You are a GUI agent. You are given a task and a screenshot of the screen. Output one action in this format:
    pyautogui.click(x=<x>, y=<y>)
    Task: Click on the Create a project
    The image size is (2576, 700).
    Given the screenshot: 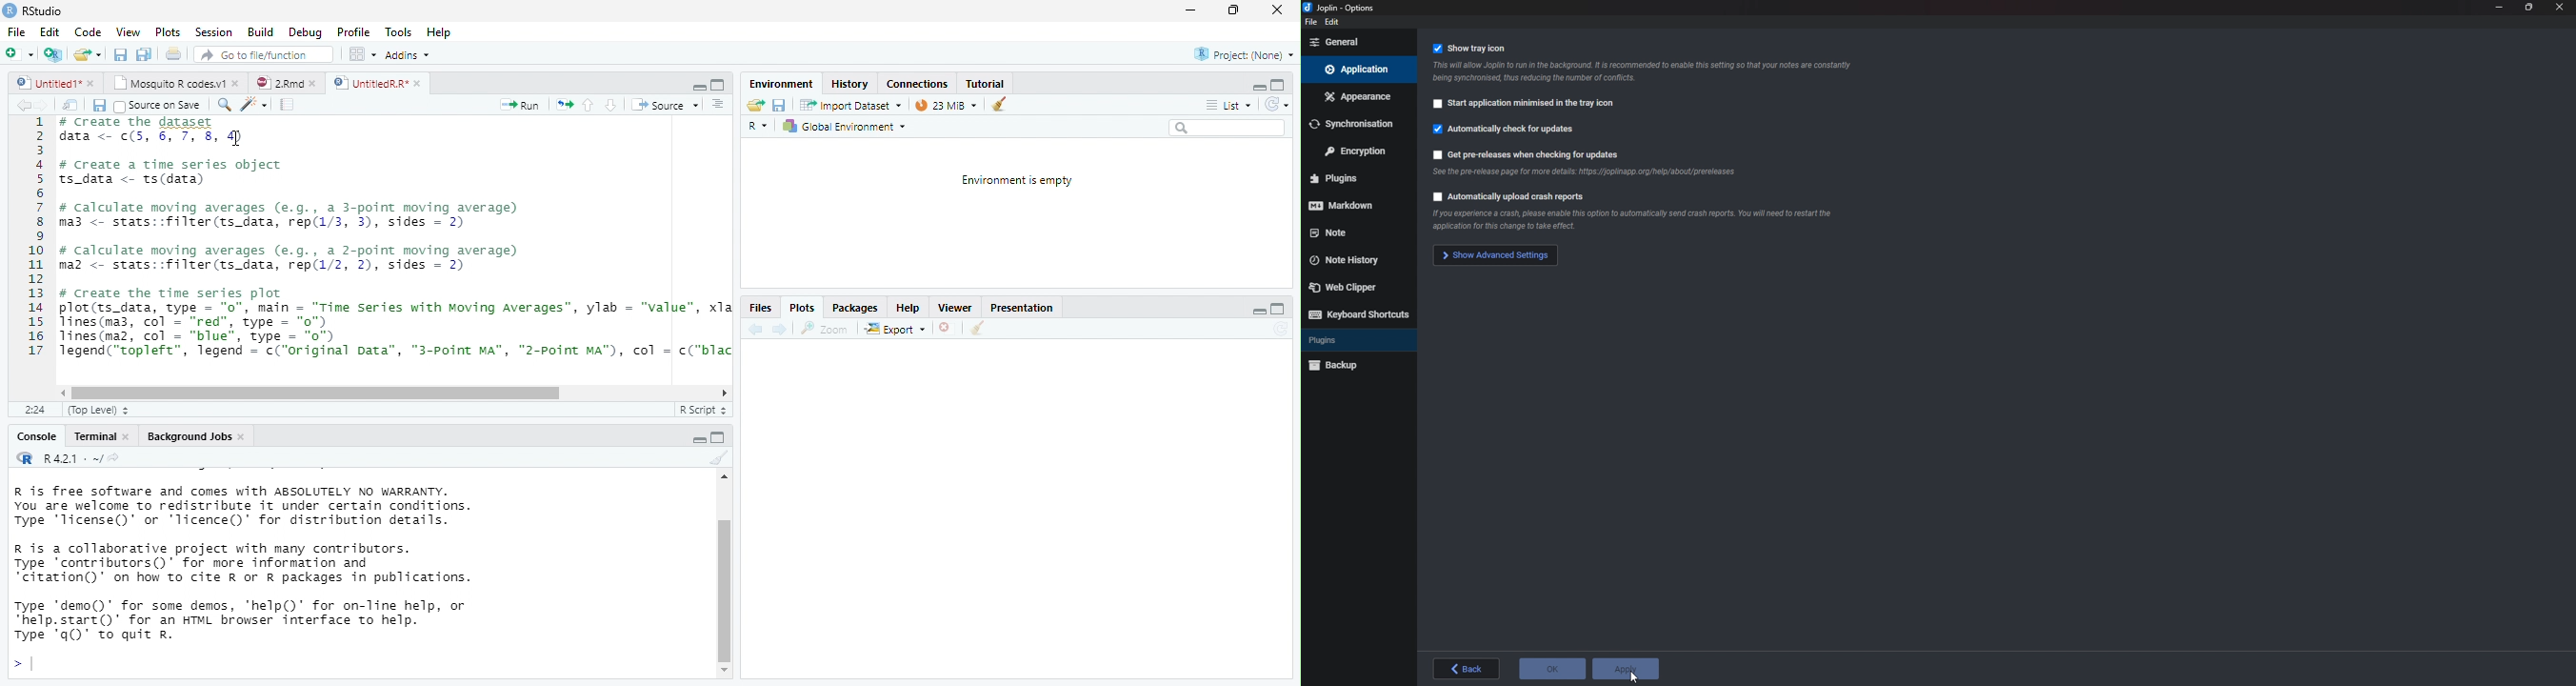 What is the action you would take?
    pyautogui.click(x=52, y=54)
    